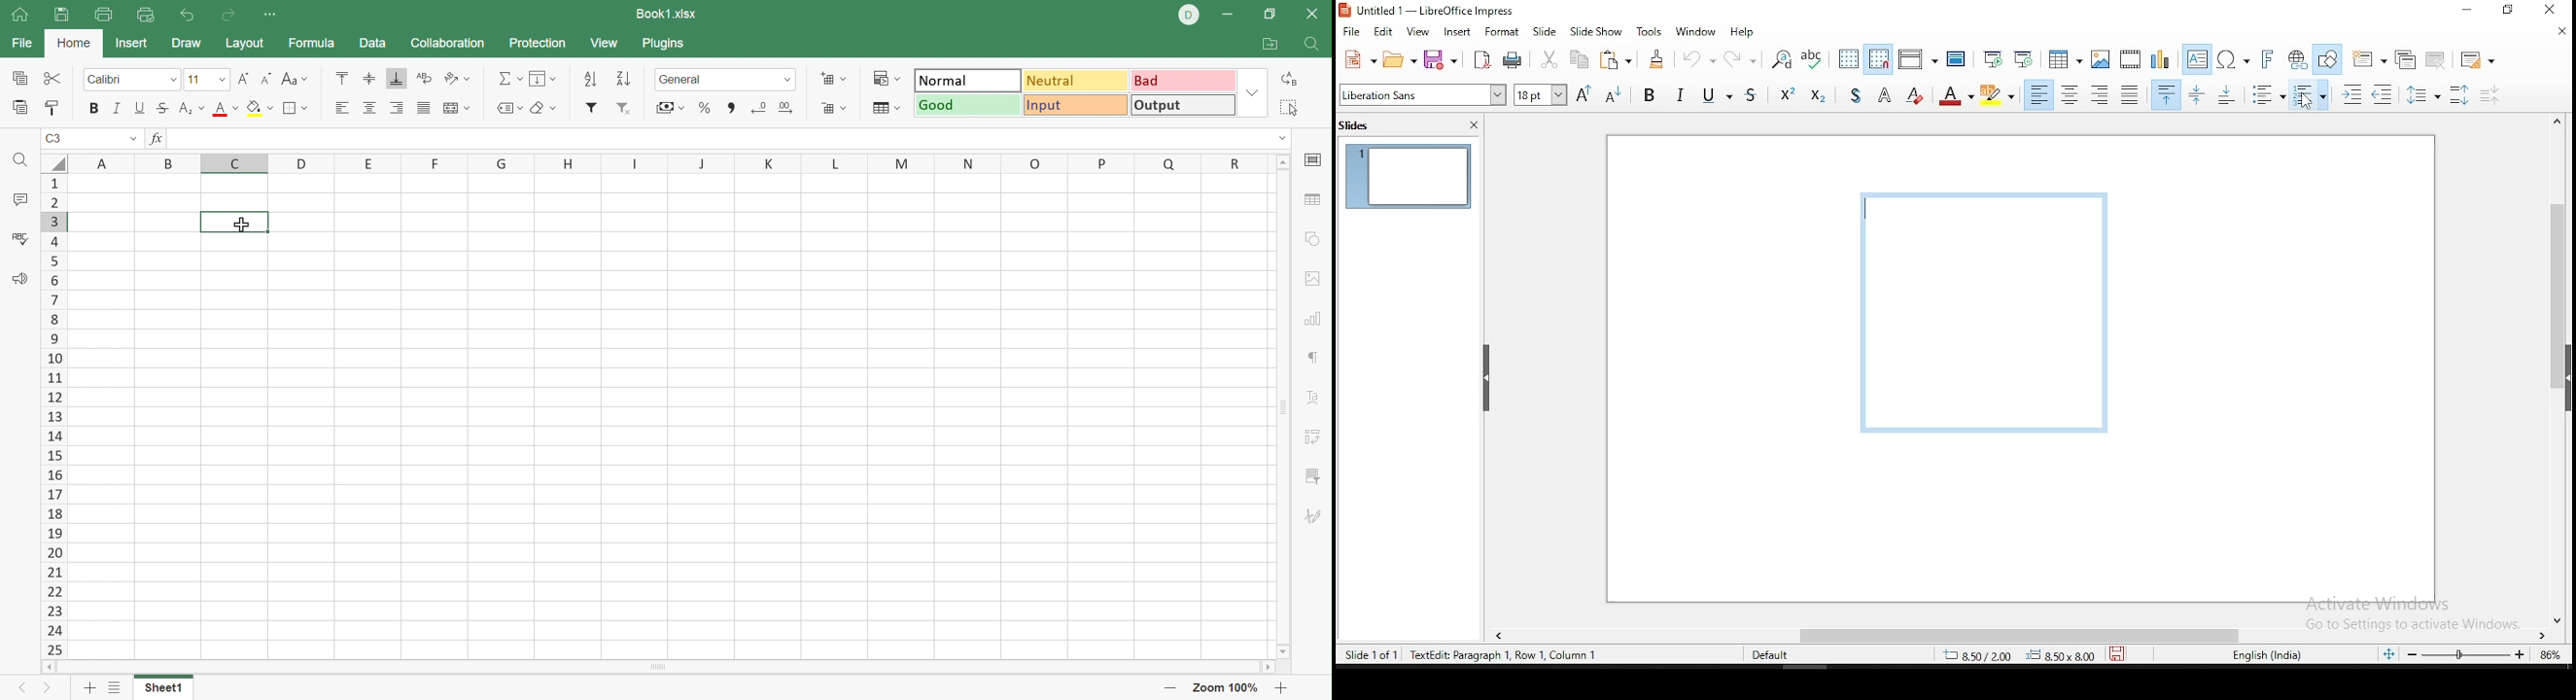  Describe the element at coordinates (1708, 97) in the screenshot. I see `underline` at that location.